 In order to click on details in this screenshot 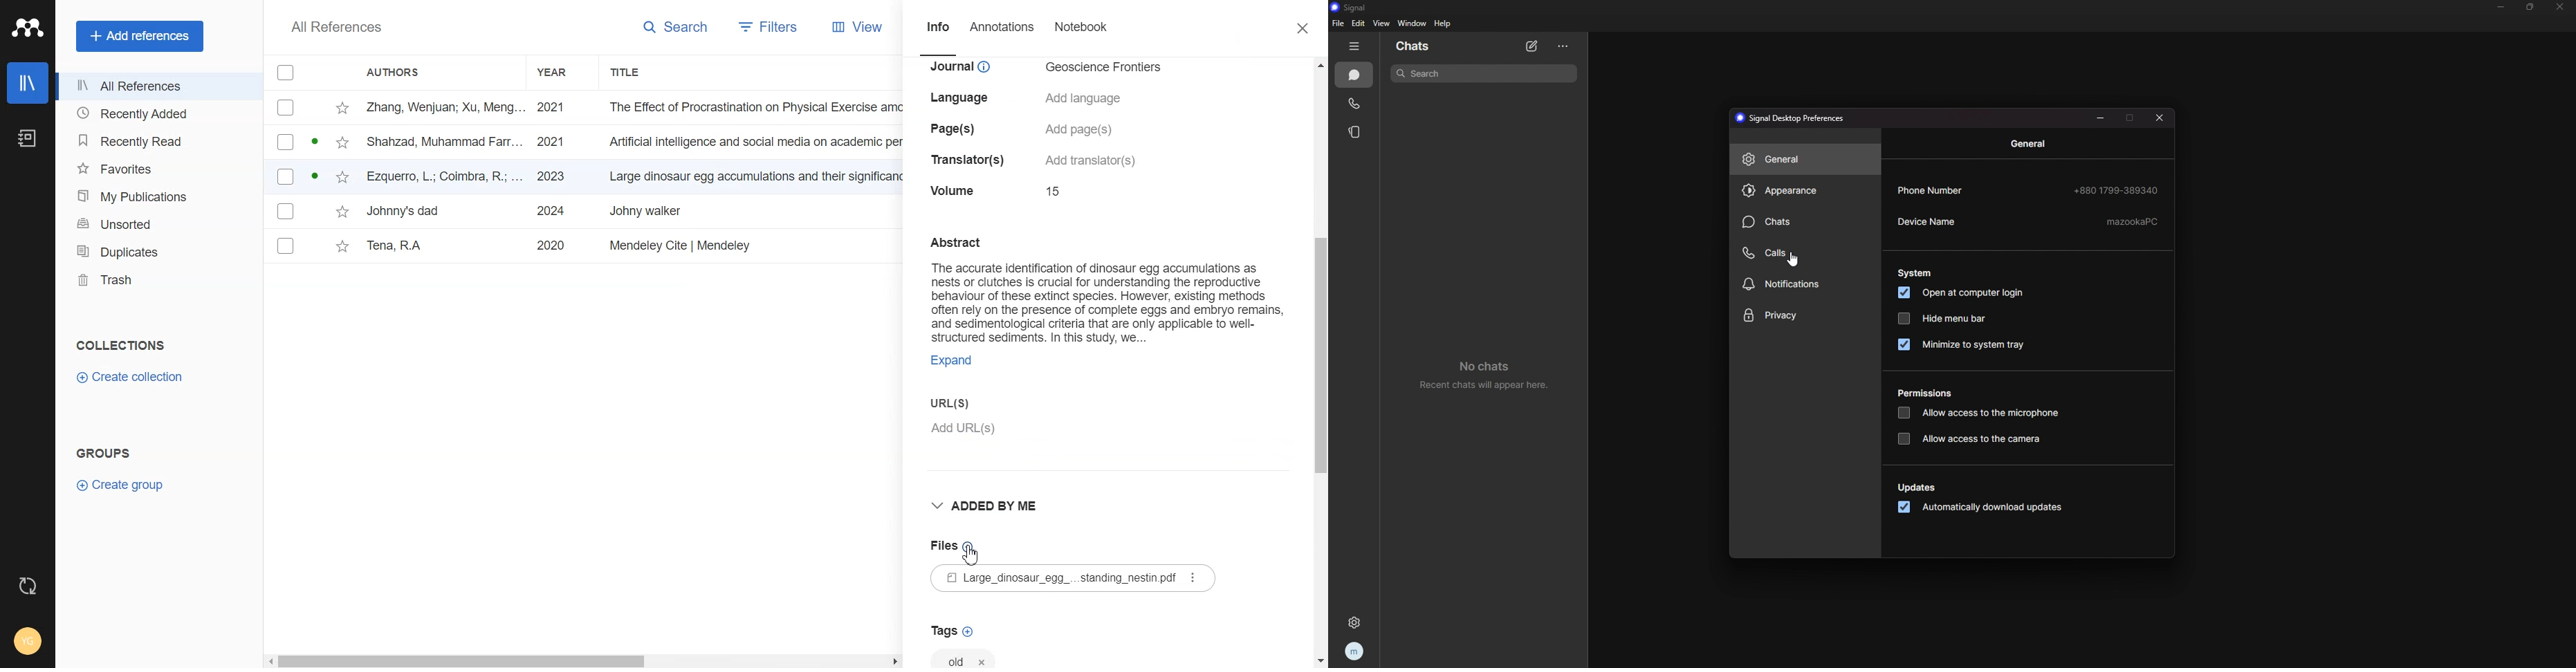, I will do `click(964, 98)`.